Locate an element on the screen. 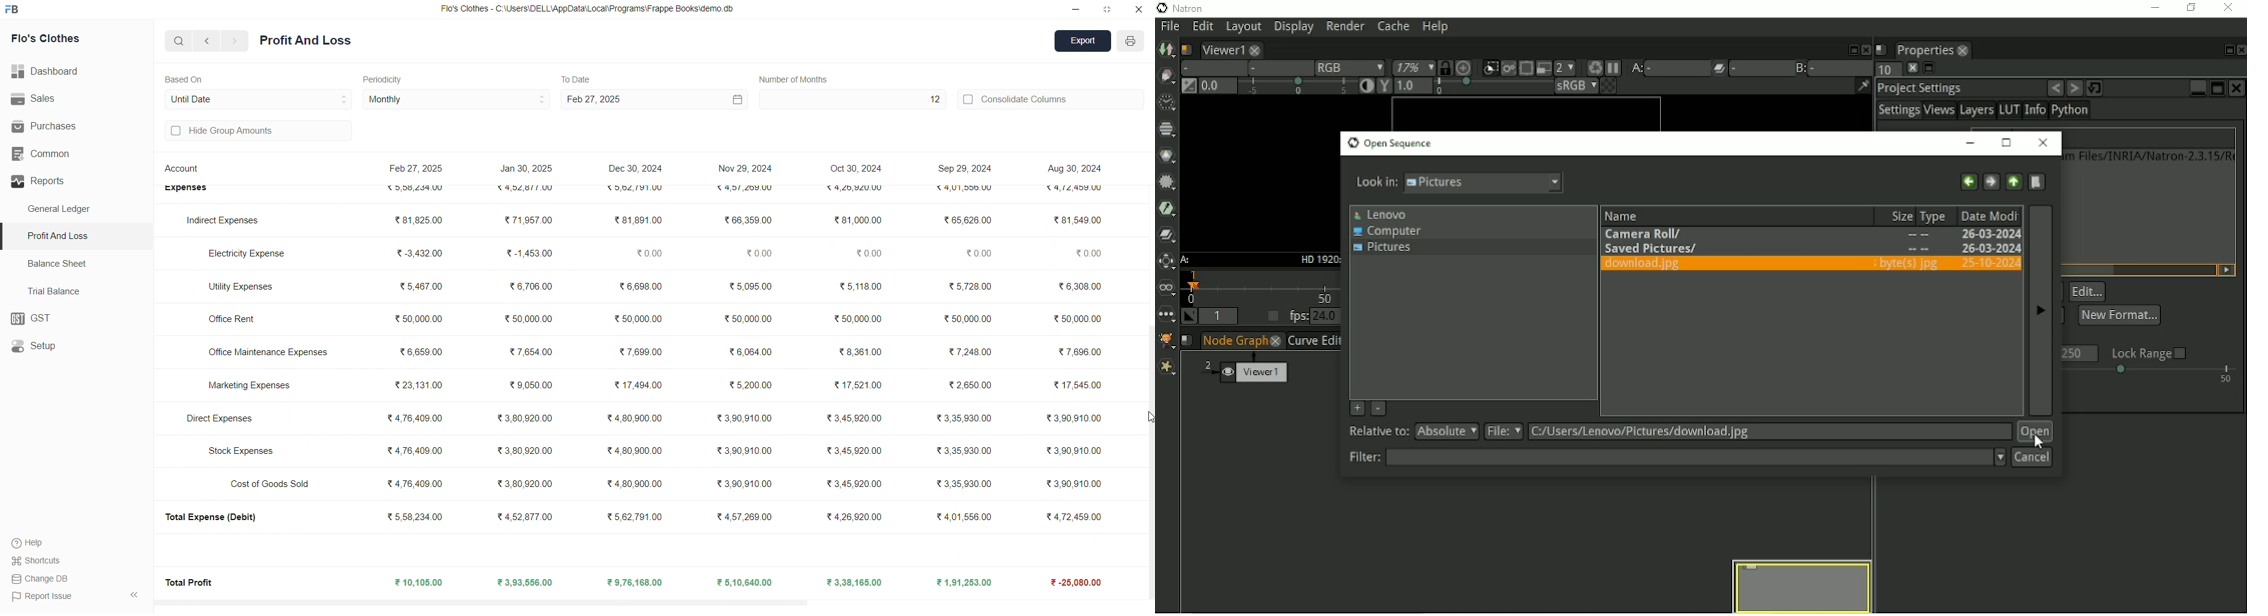  20.00 is located at coordinates (1081, 254).